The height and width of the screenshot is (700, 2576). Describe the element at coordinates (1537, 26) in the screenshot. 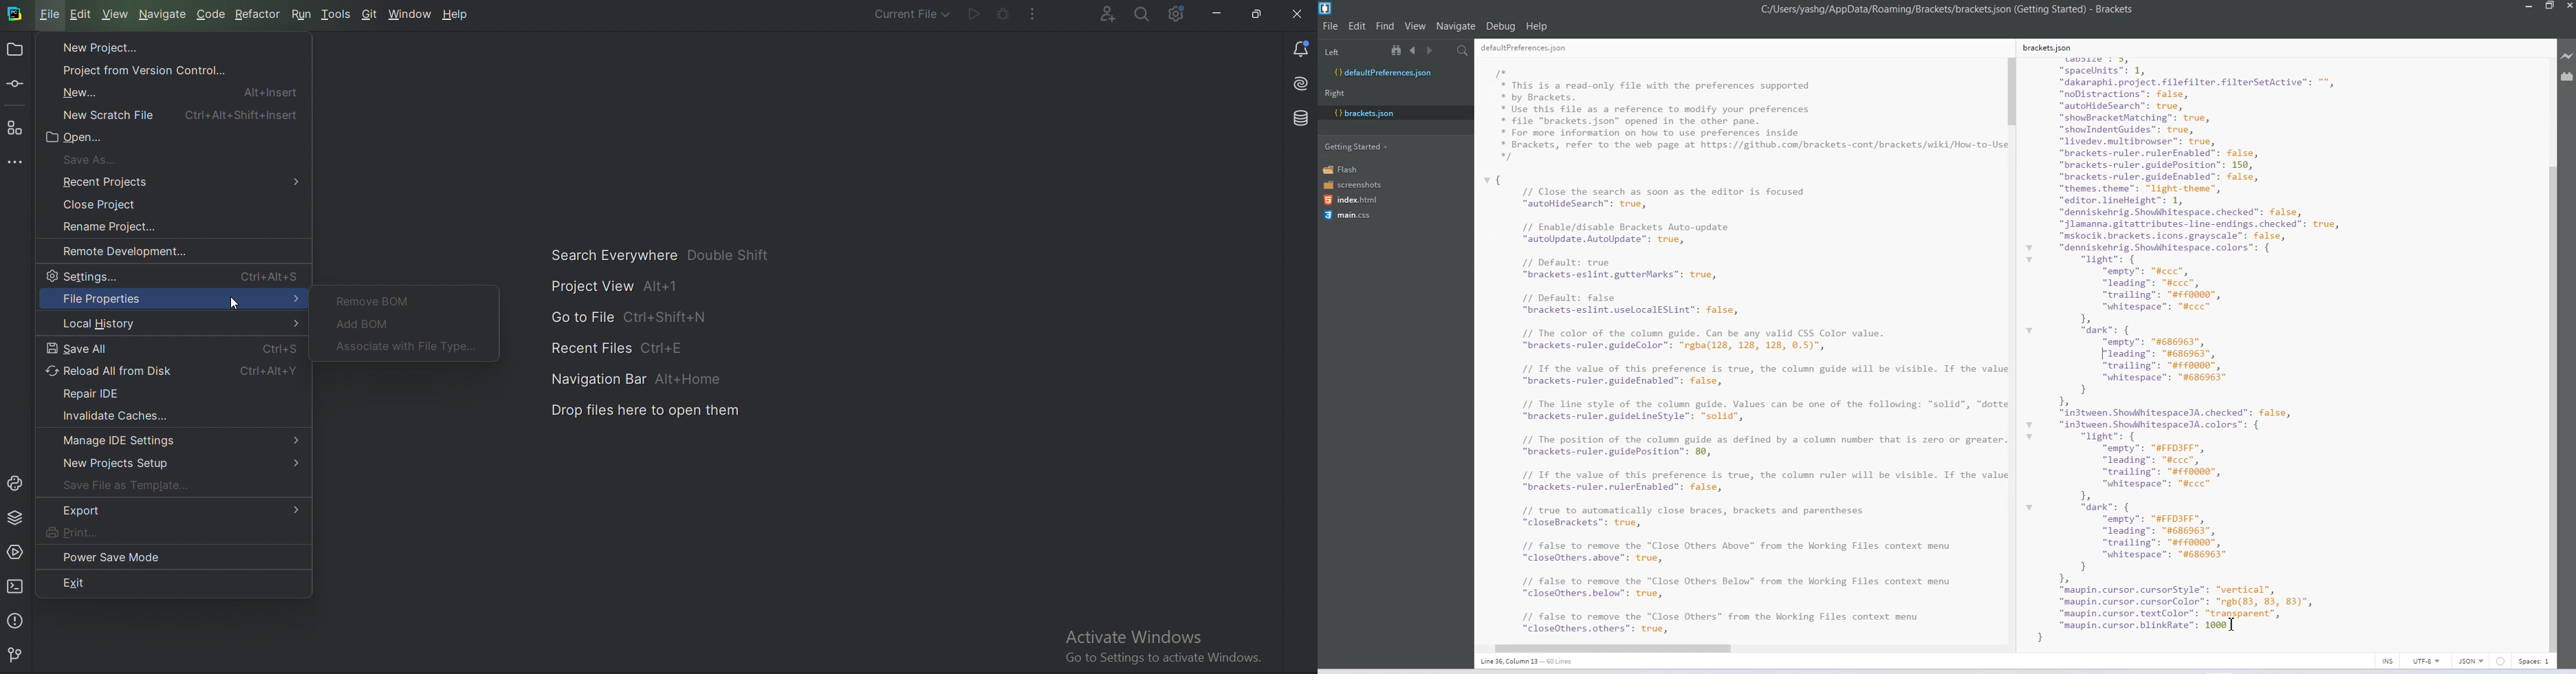

I see `Help` at that location.